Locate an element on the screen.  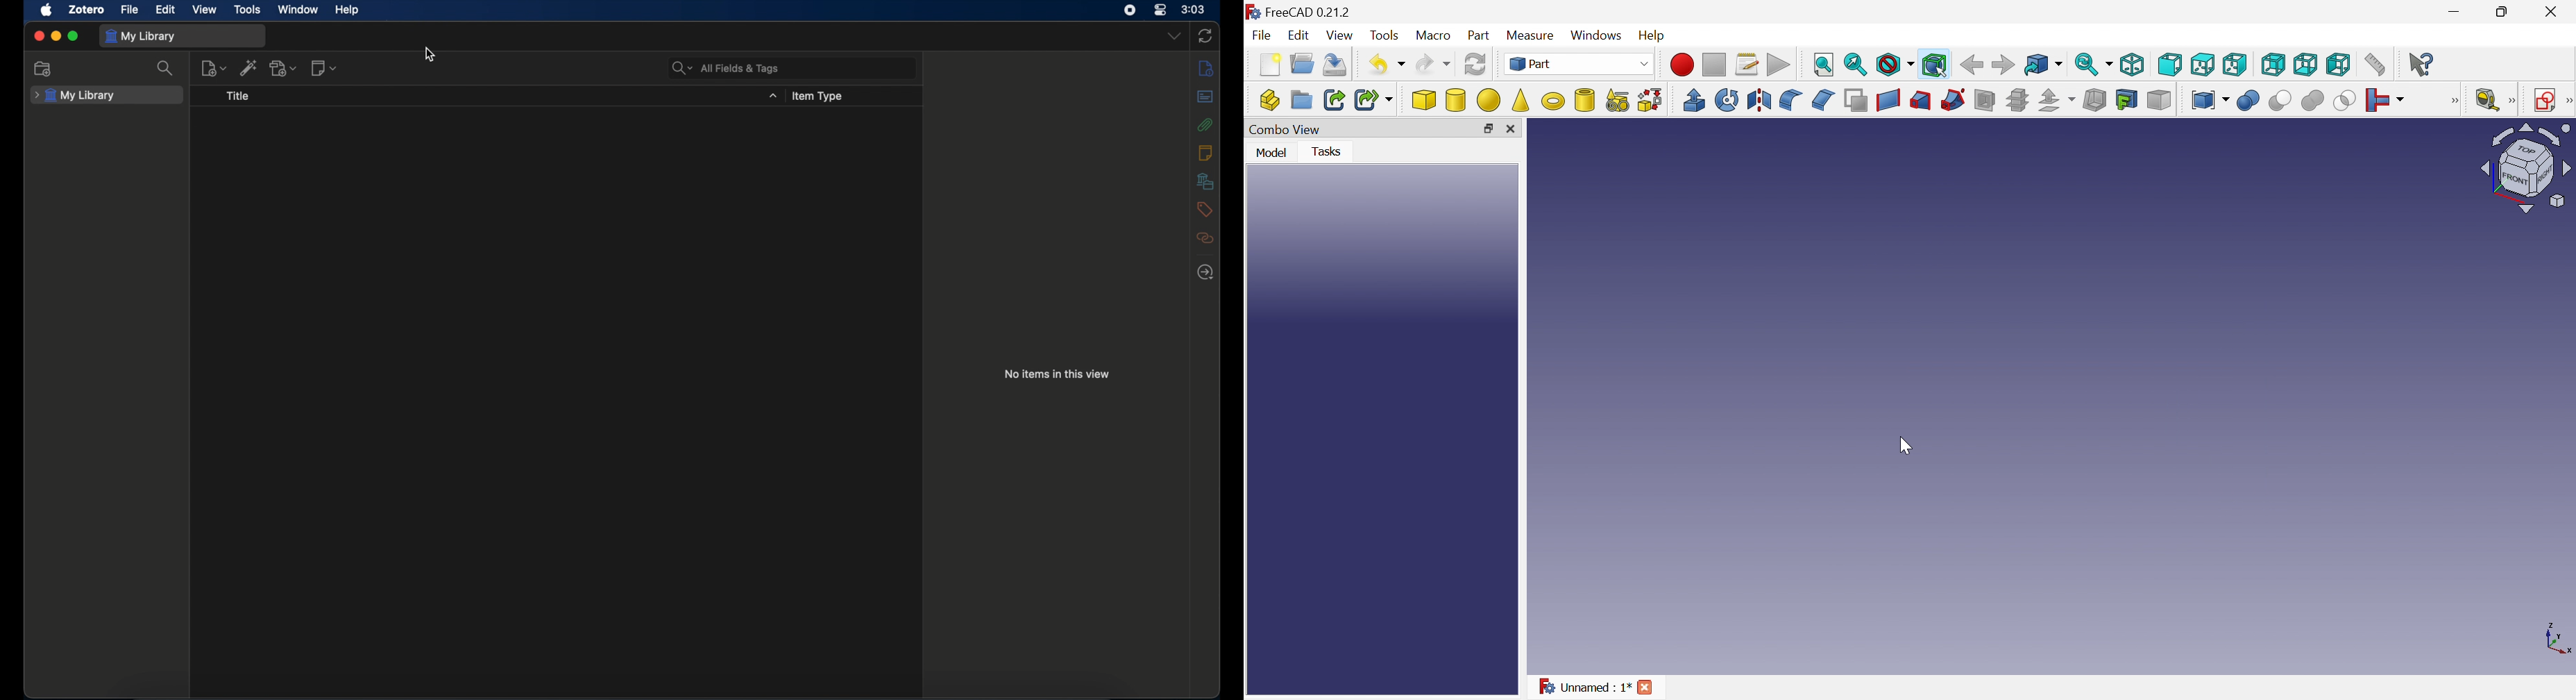
Offset: is located at coordinates (2057, 101).